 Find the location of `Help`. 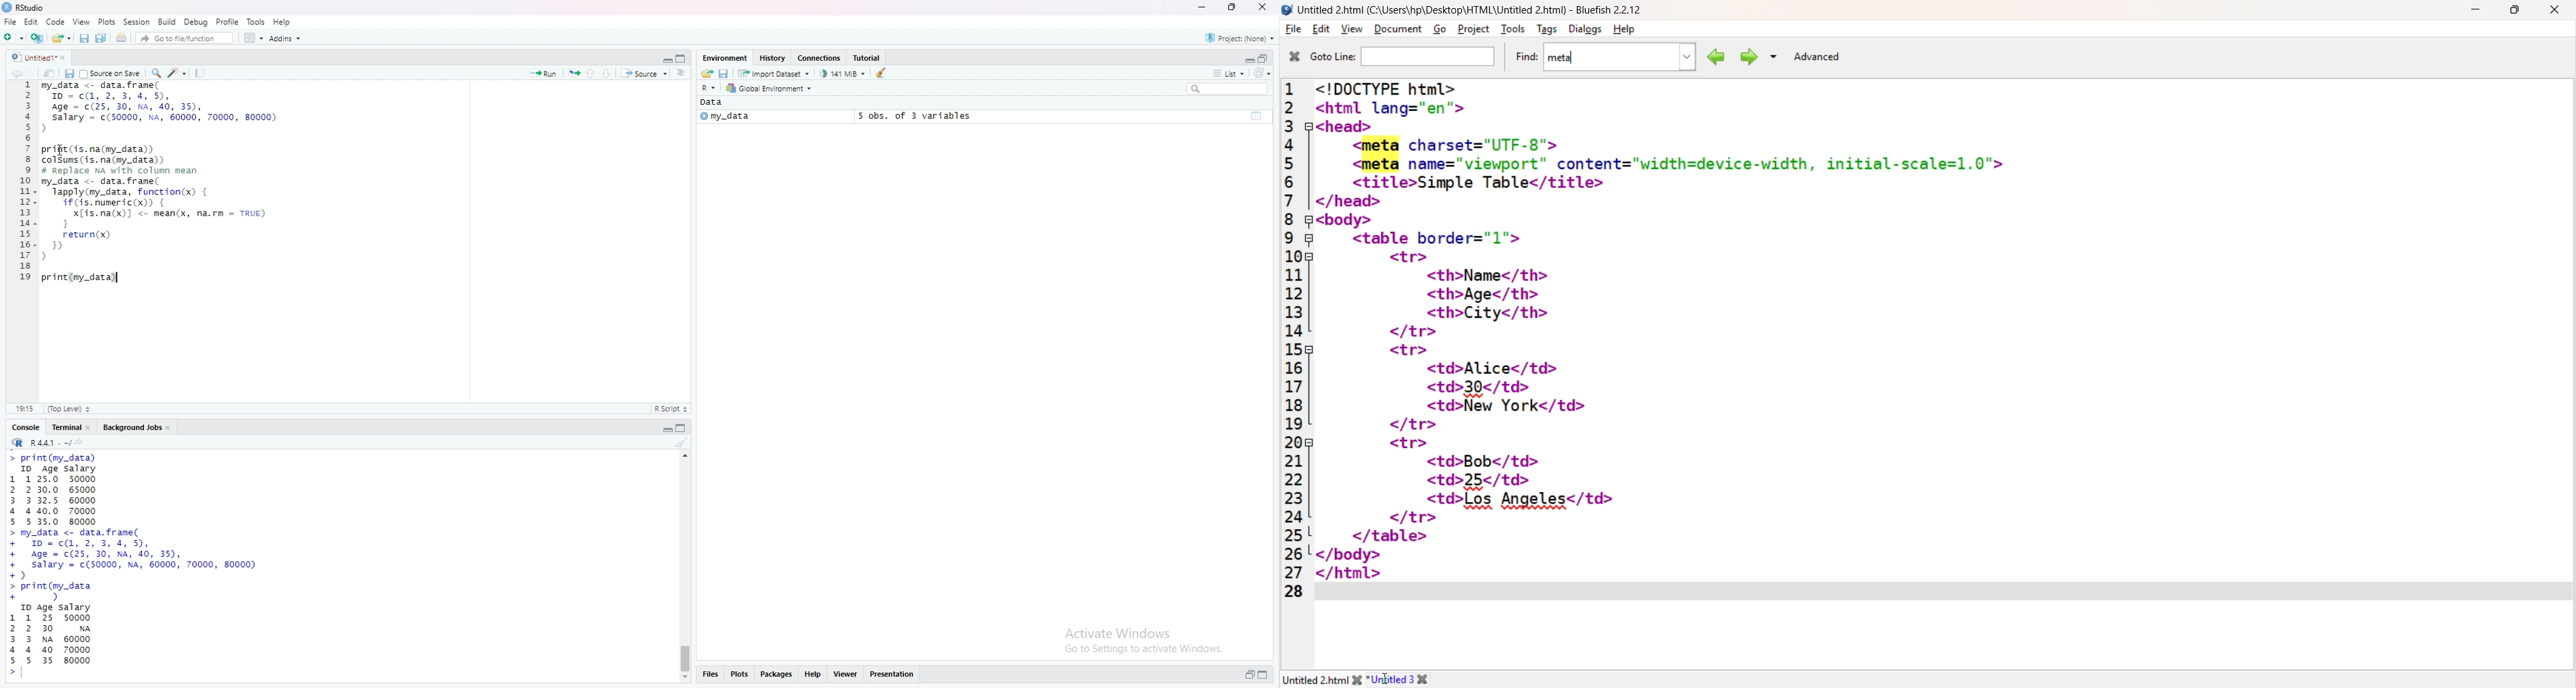

Help is located at coordinates (1626, 29).